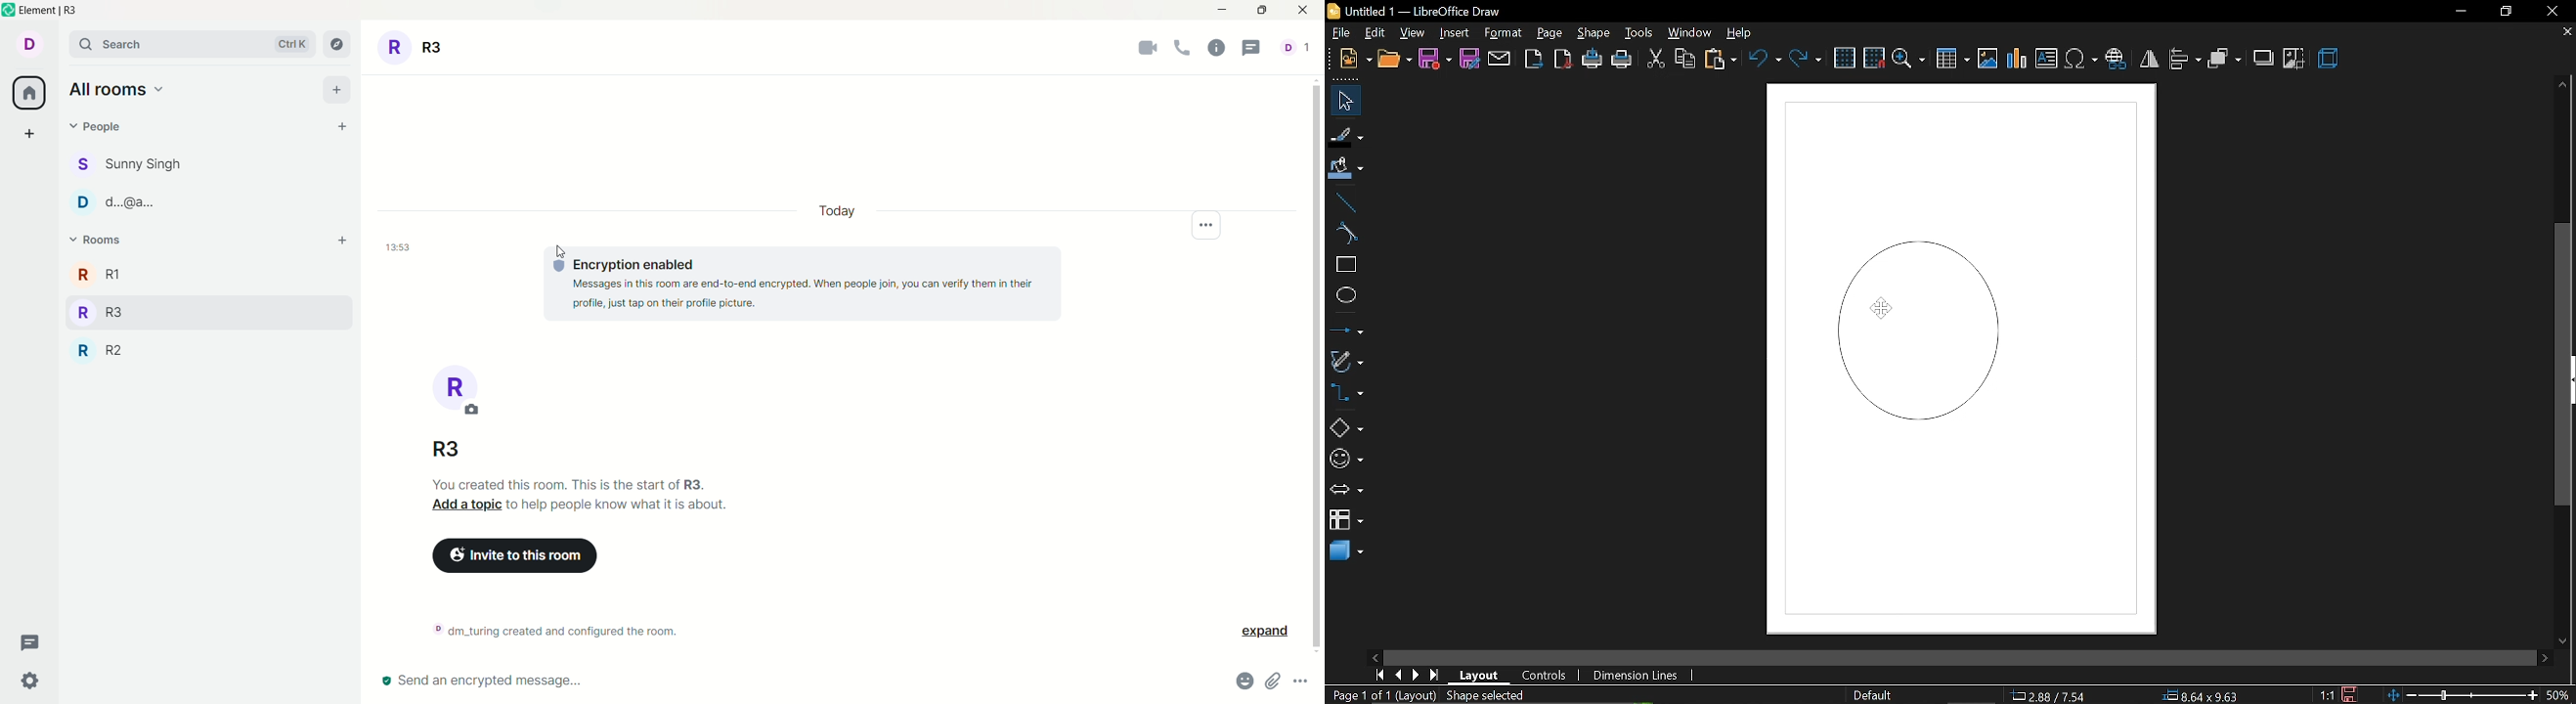  What do you see at coordinates (394, 246) in the screenshot?
I see `time` at bounding box center [394, 246].